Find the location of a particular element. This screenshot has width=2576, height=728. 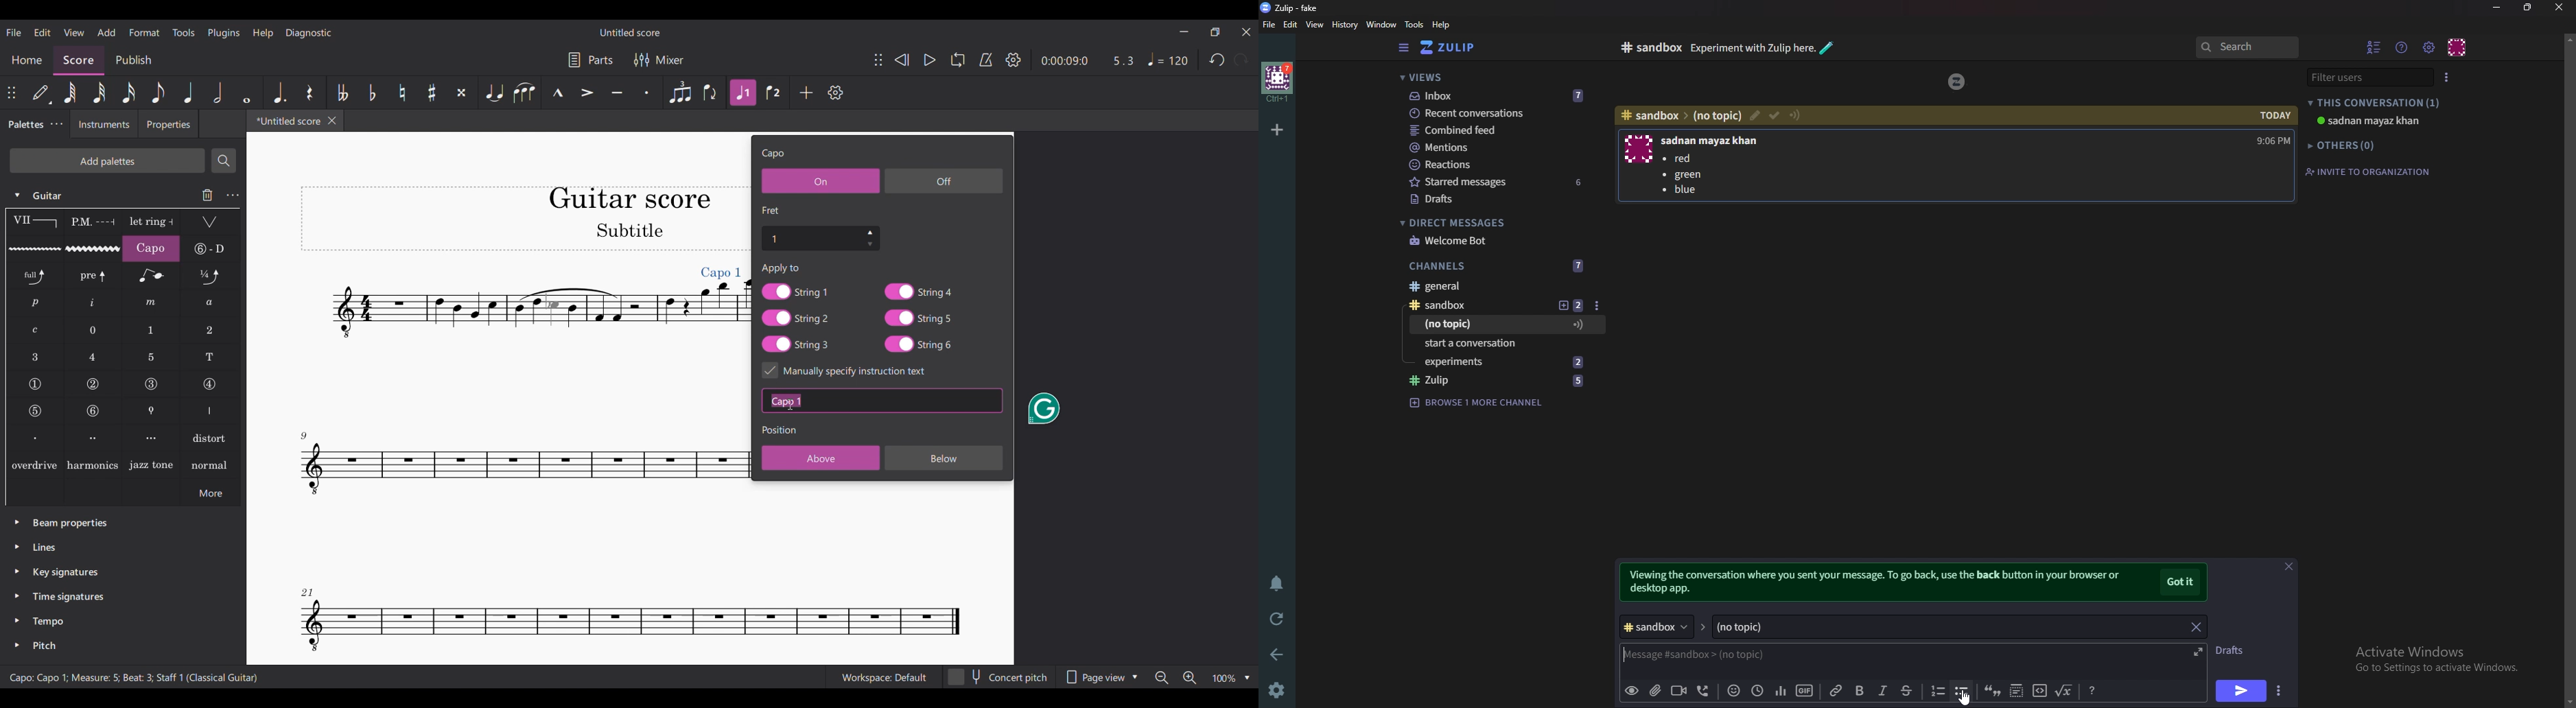

Distort is located at coordinates (211, 437).